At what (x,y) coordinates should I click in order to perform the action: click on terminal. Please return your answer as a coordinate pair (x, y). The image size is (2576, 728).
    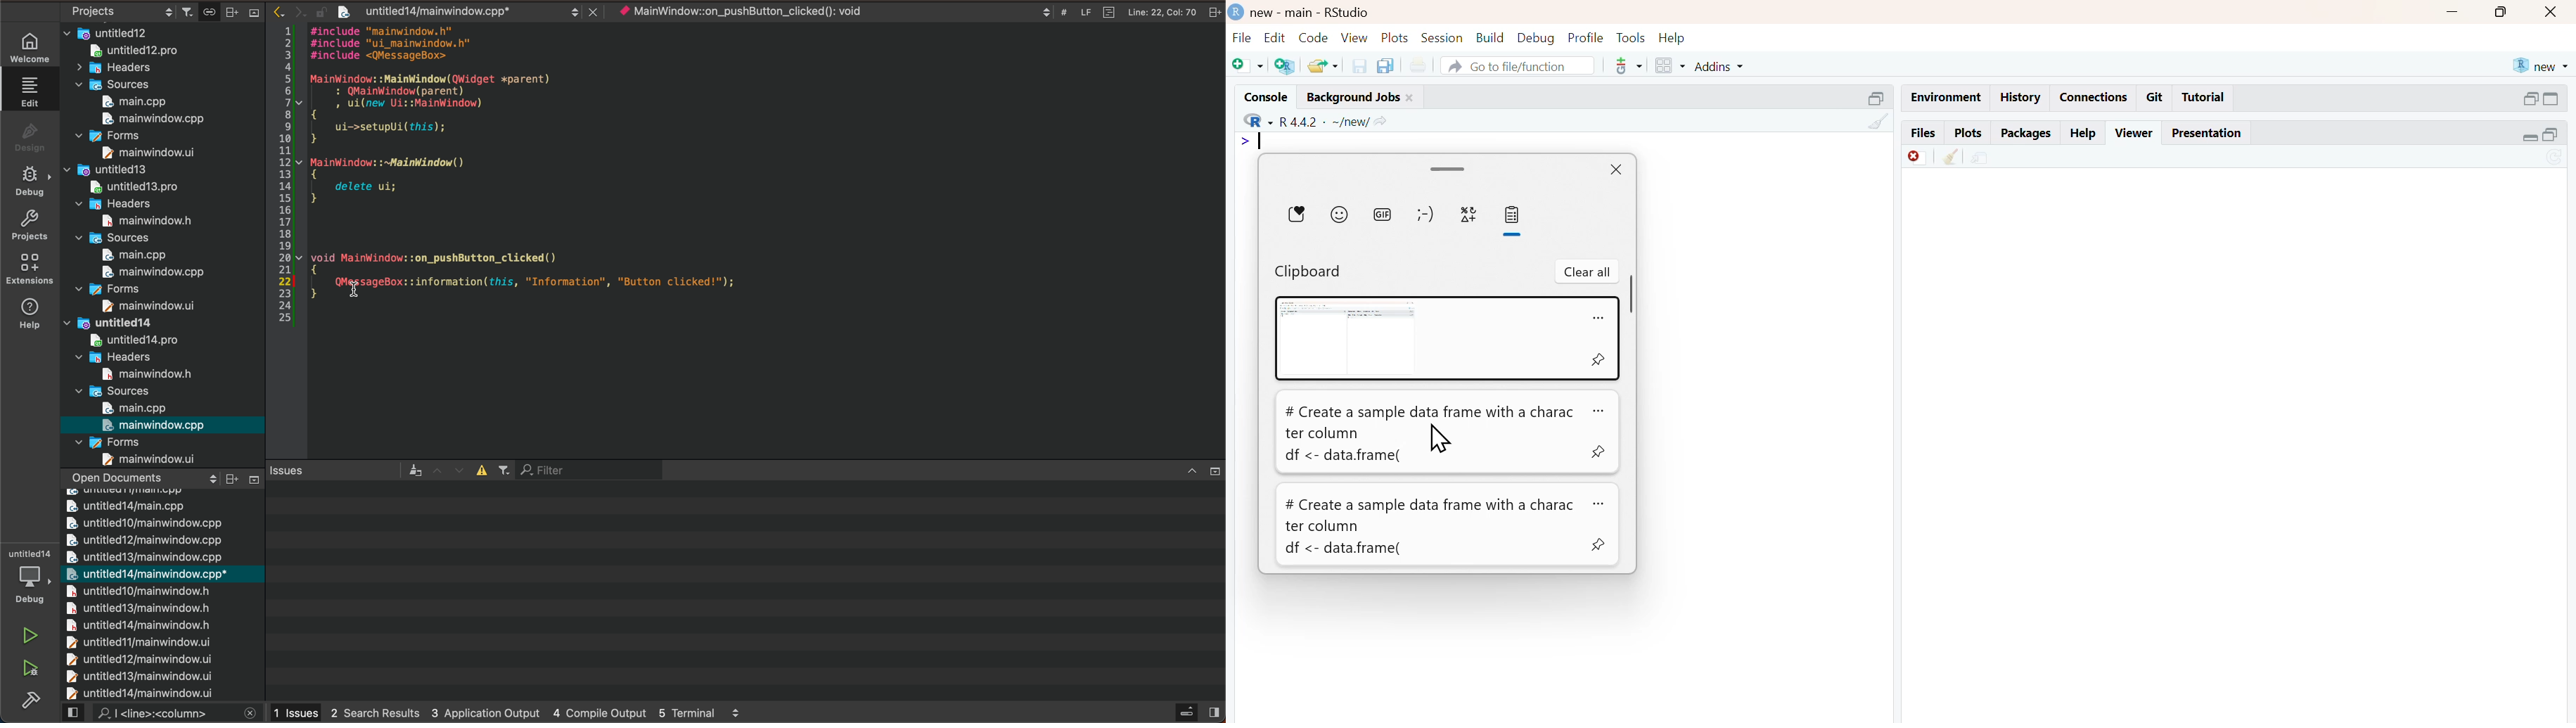
    Looking at the image, I should click on (745, 589).